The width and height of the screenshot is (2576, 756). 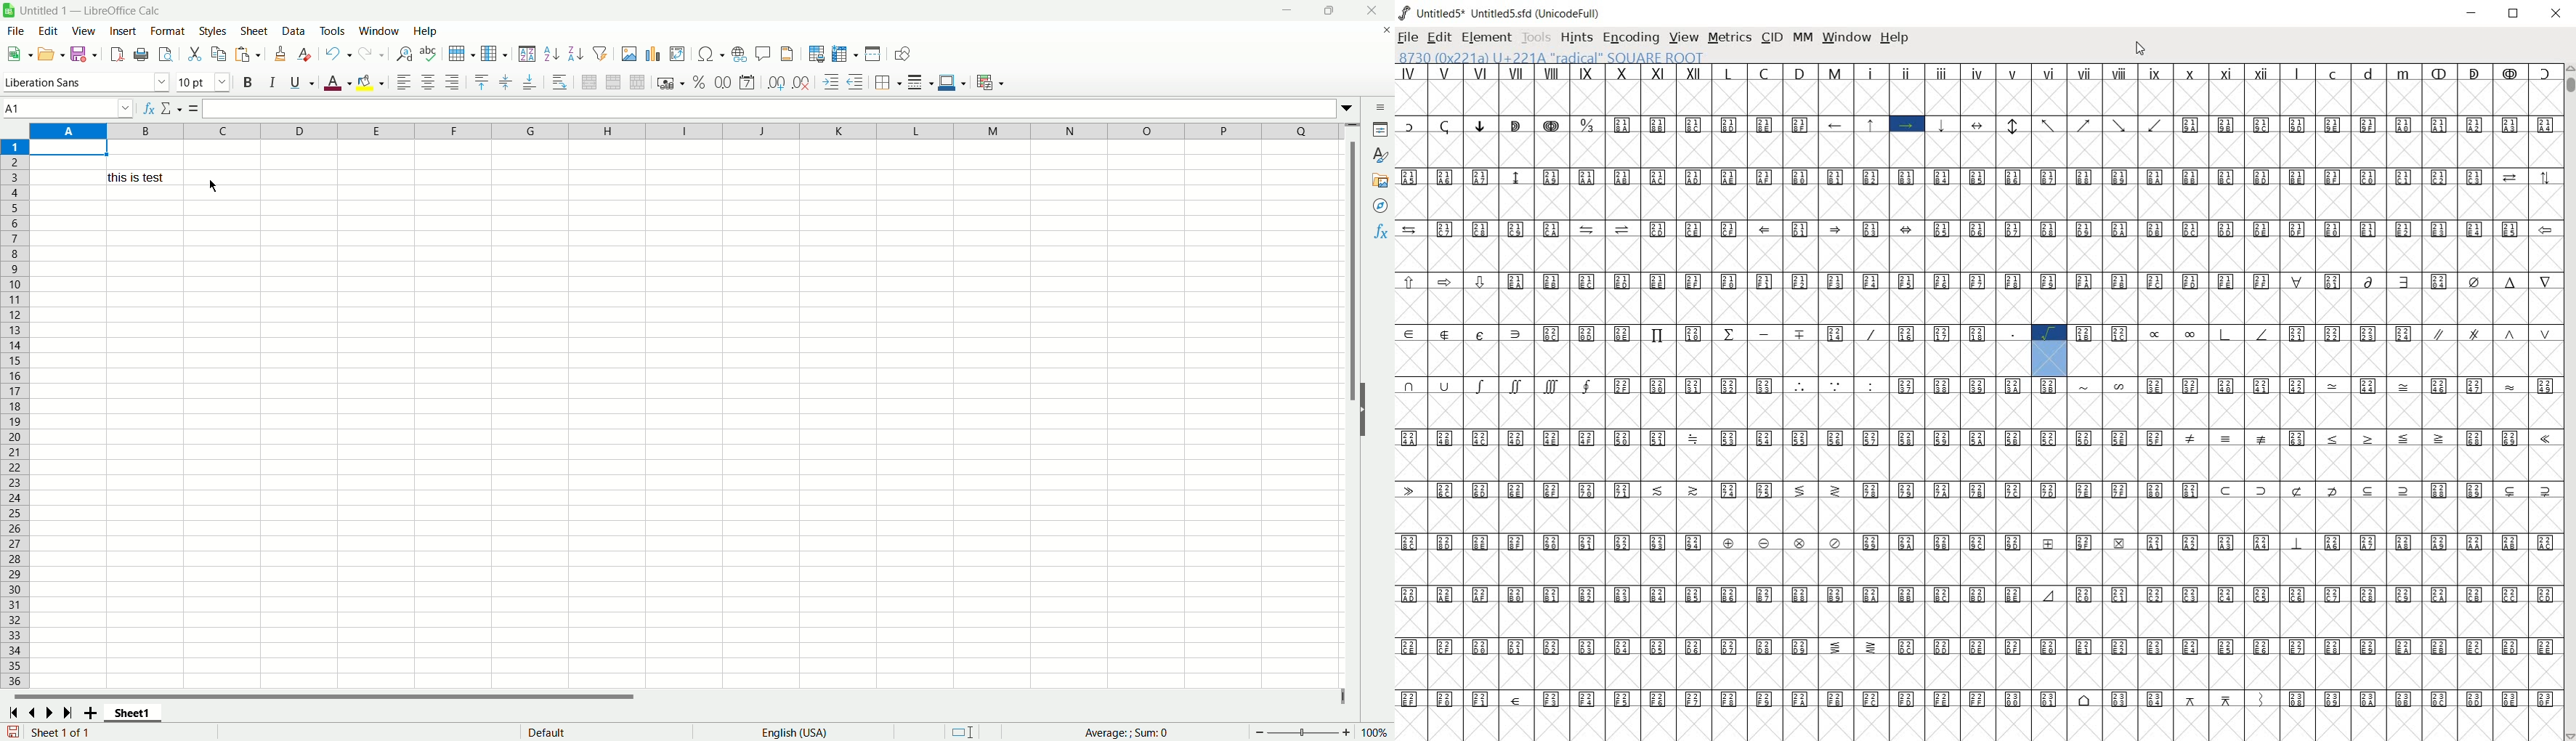 I want to click on export as pdf, so click(x=116, y=54).